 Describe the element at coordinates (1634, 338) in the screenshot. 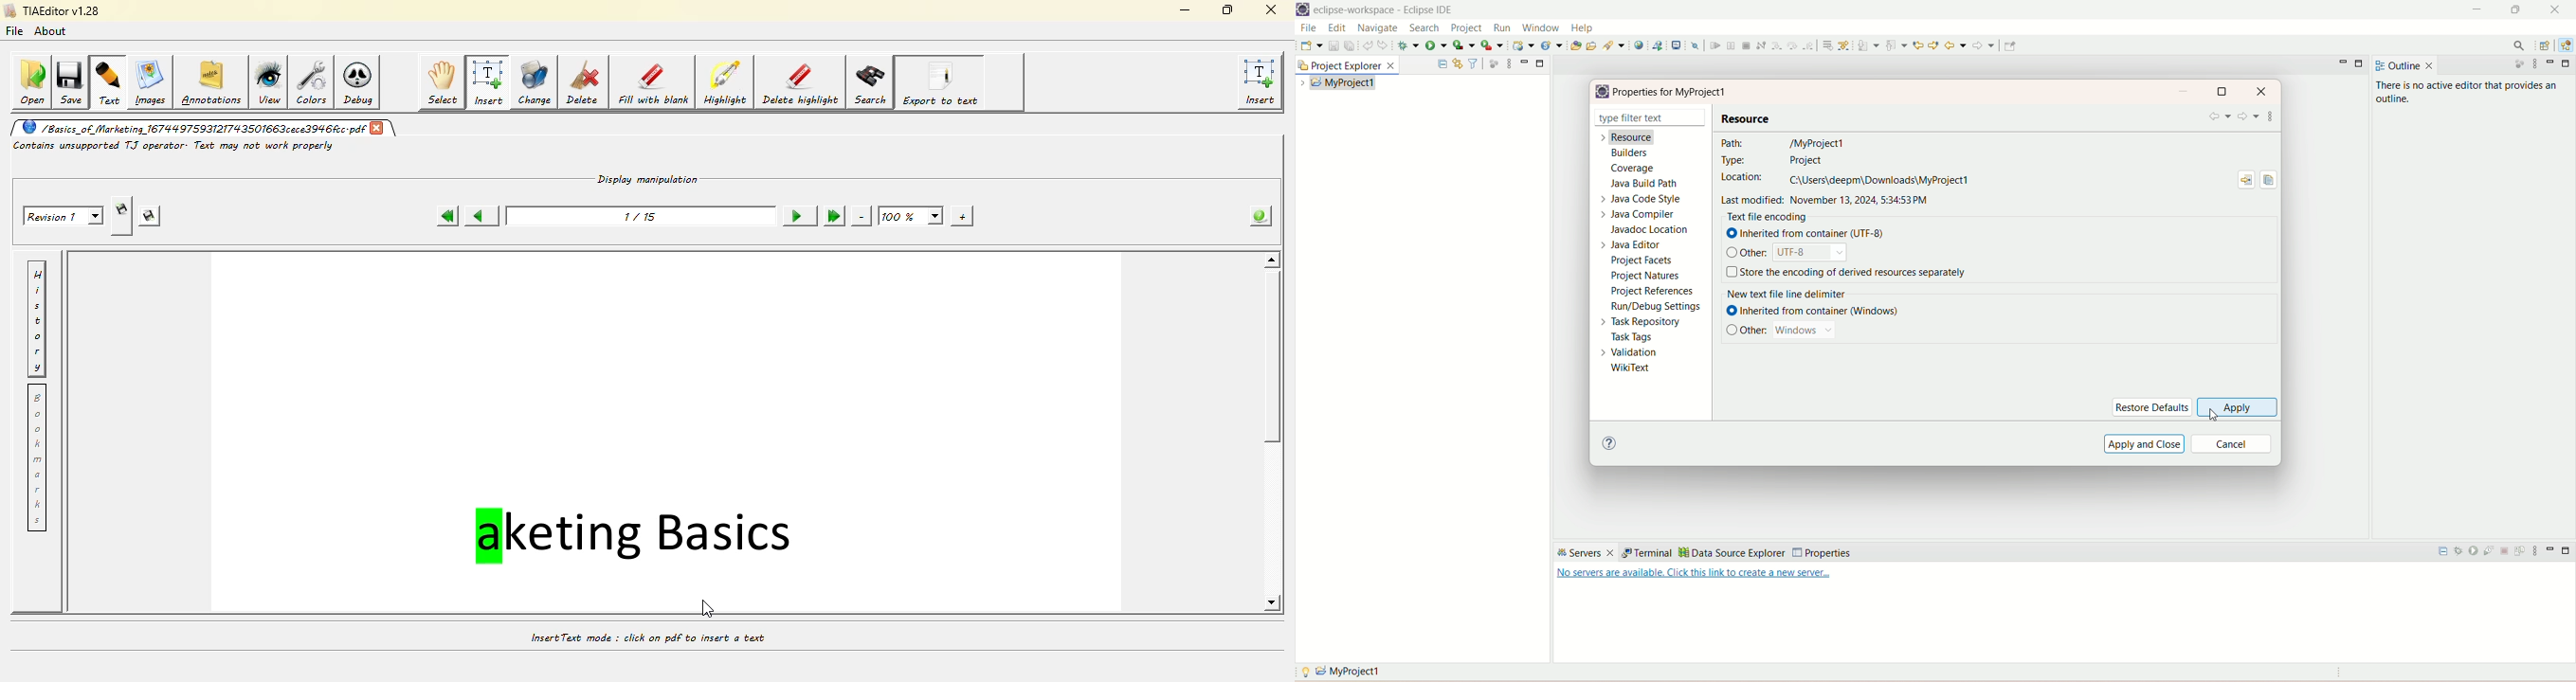

I see `task tags` at that location.